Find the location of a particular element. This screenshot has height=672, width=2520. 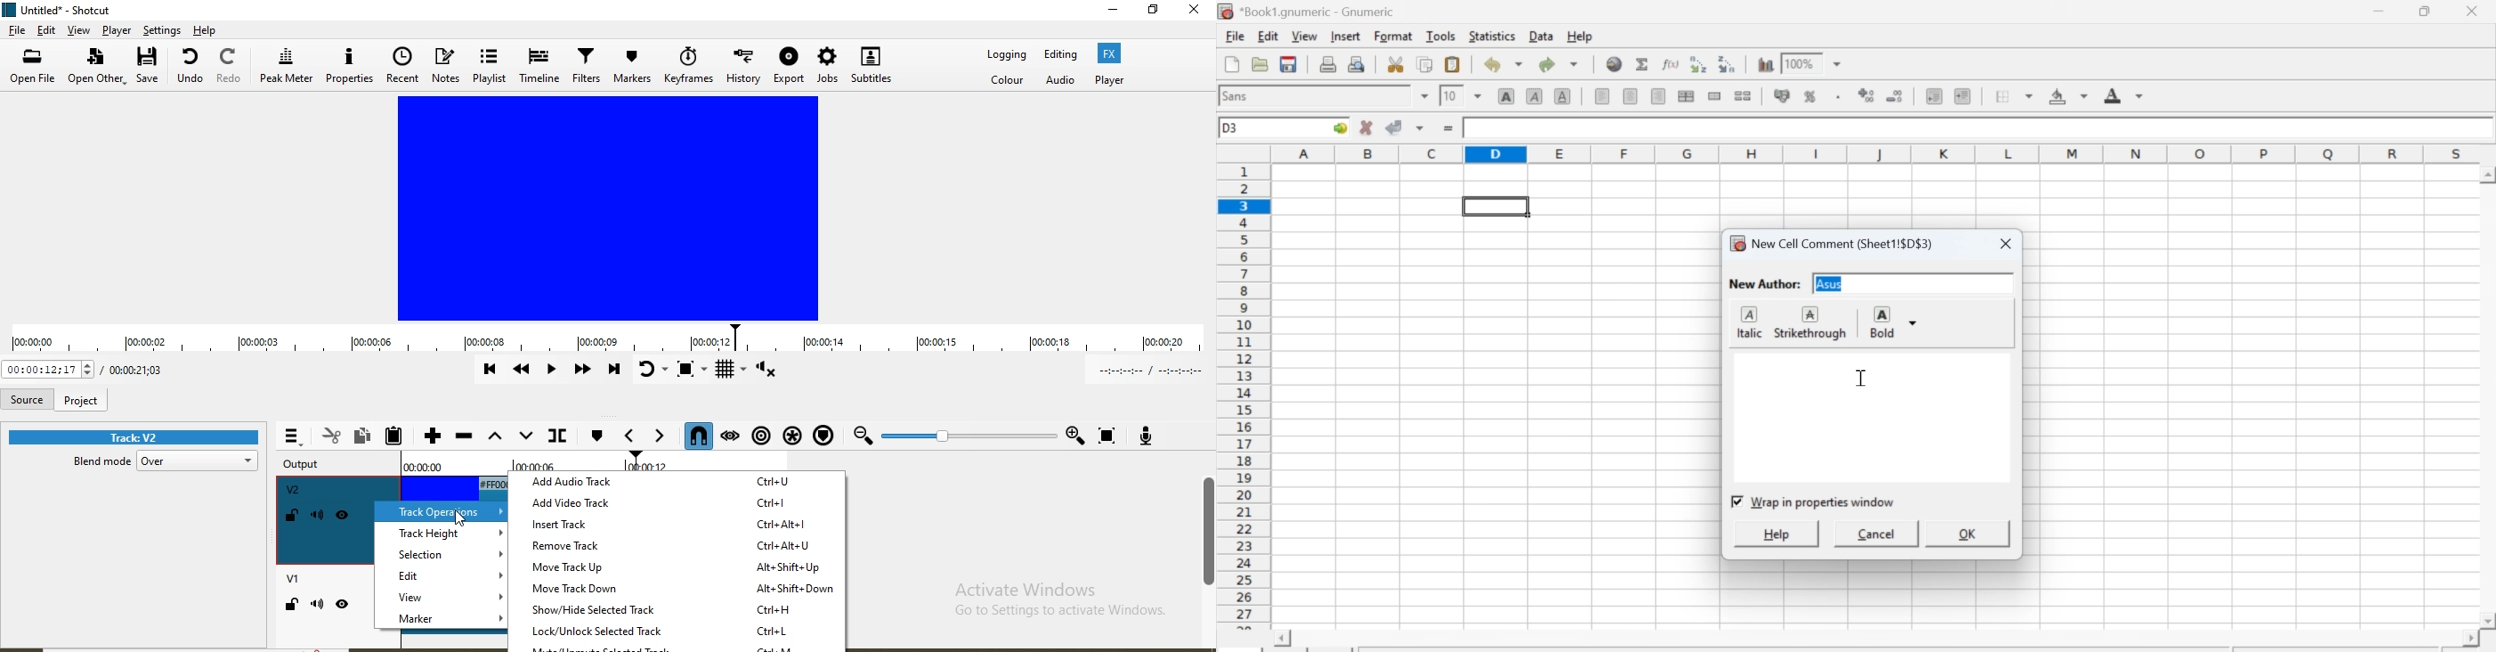

Copy is located at coordinates (1428, 65).